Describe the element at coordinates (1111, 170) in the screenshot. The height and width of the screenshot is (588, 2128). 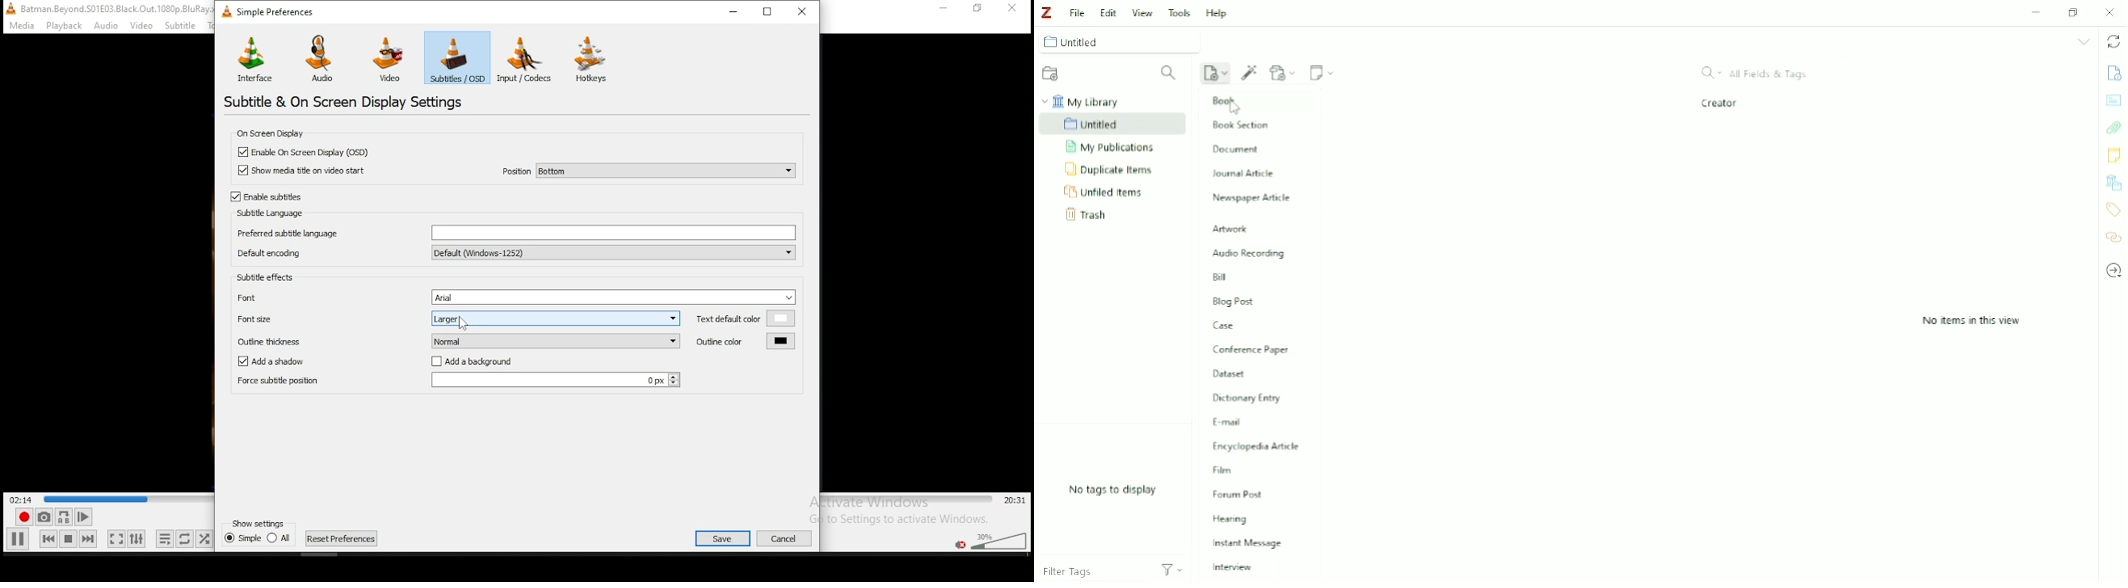
I see `Duplicate Items` at that location.